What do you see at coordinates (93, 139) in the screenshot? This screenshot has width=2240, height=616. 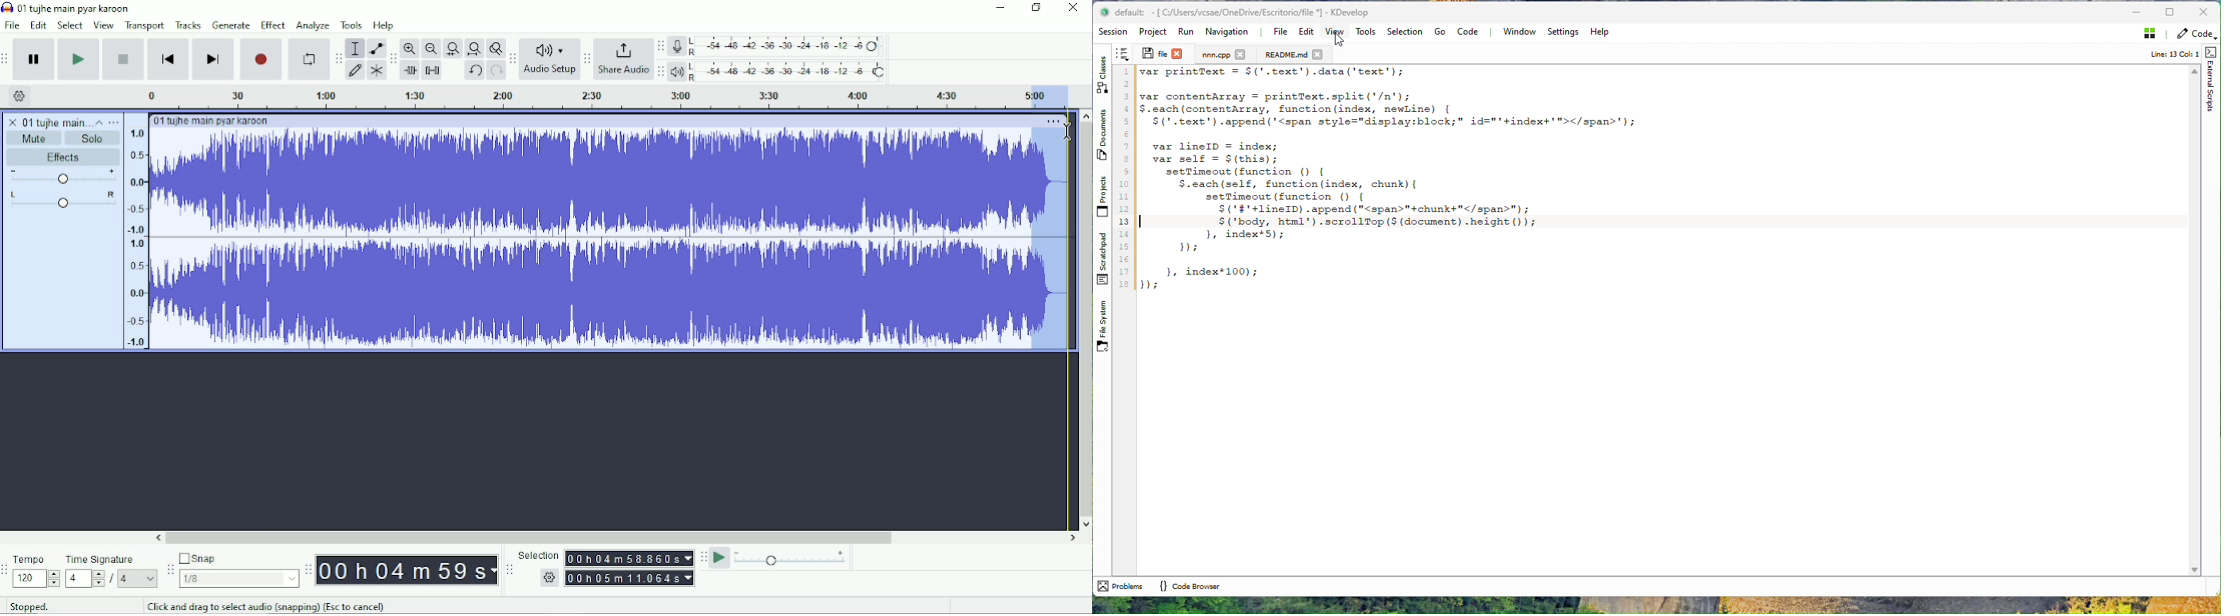 I see `Solo` at bounding box center [93, 139].